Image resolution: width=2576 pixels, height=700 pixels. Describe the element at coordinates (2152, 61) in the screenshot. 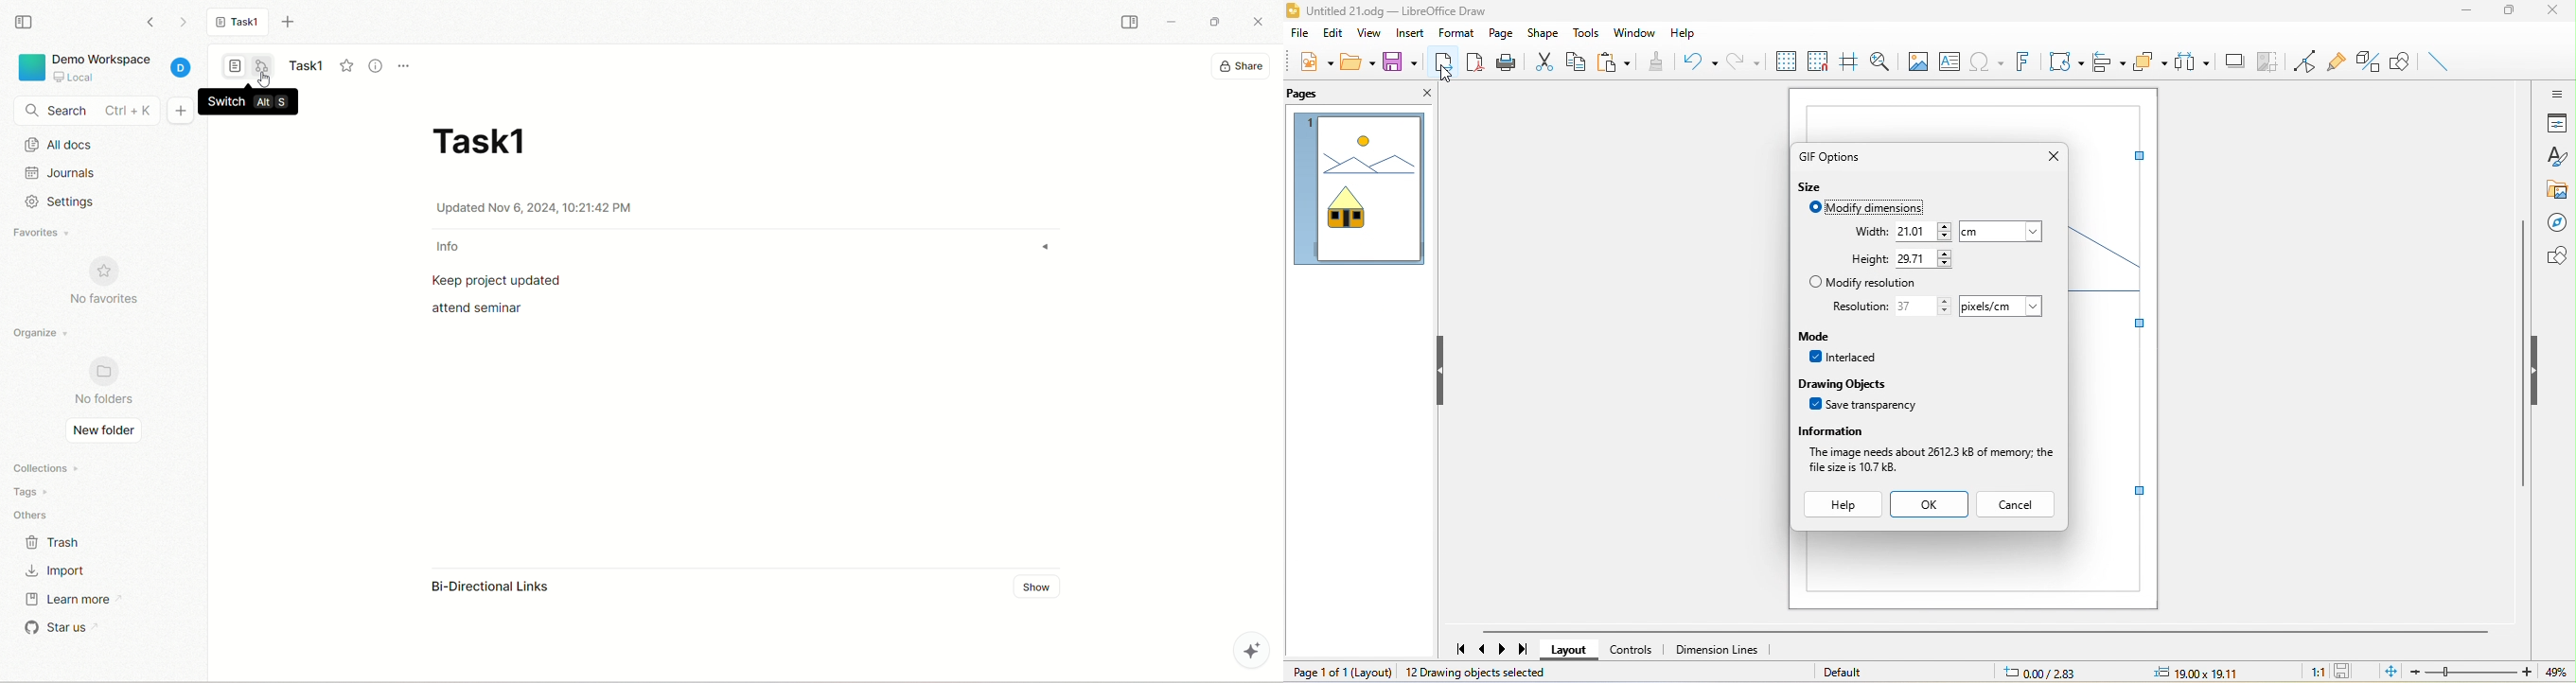

I see `arrange` at that location.